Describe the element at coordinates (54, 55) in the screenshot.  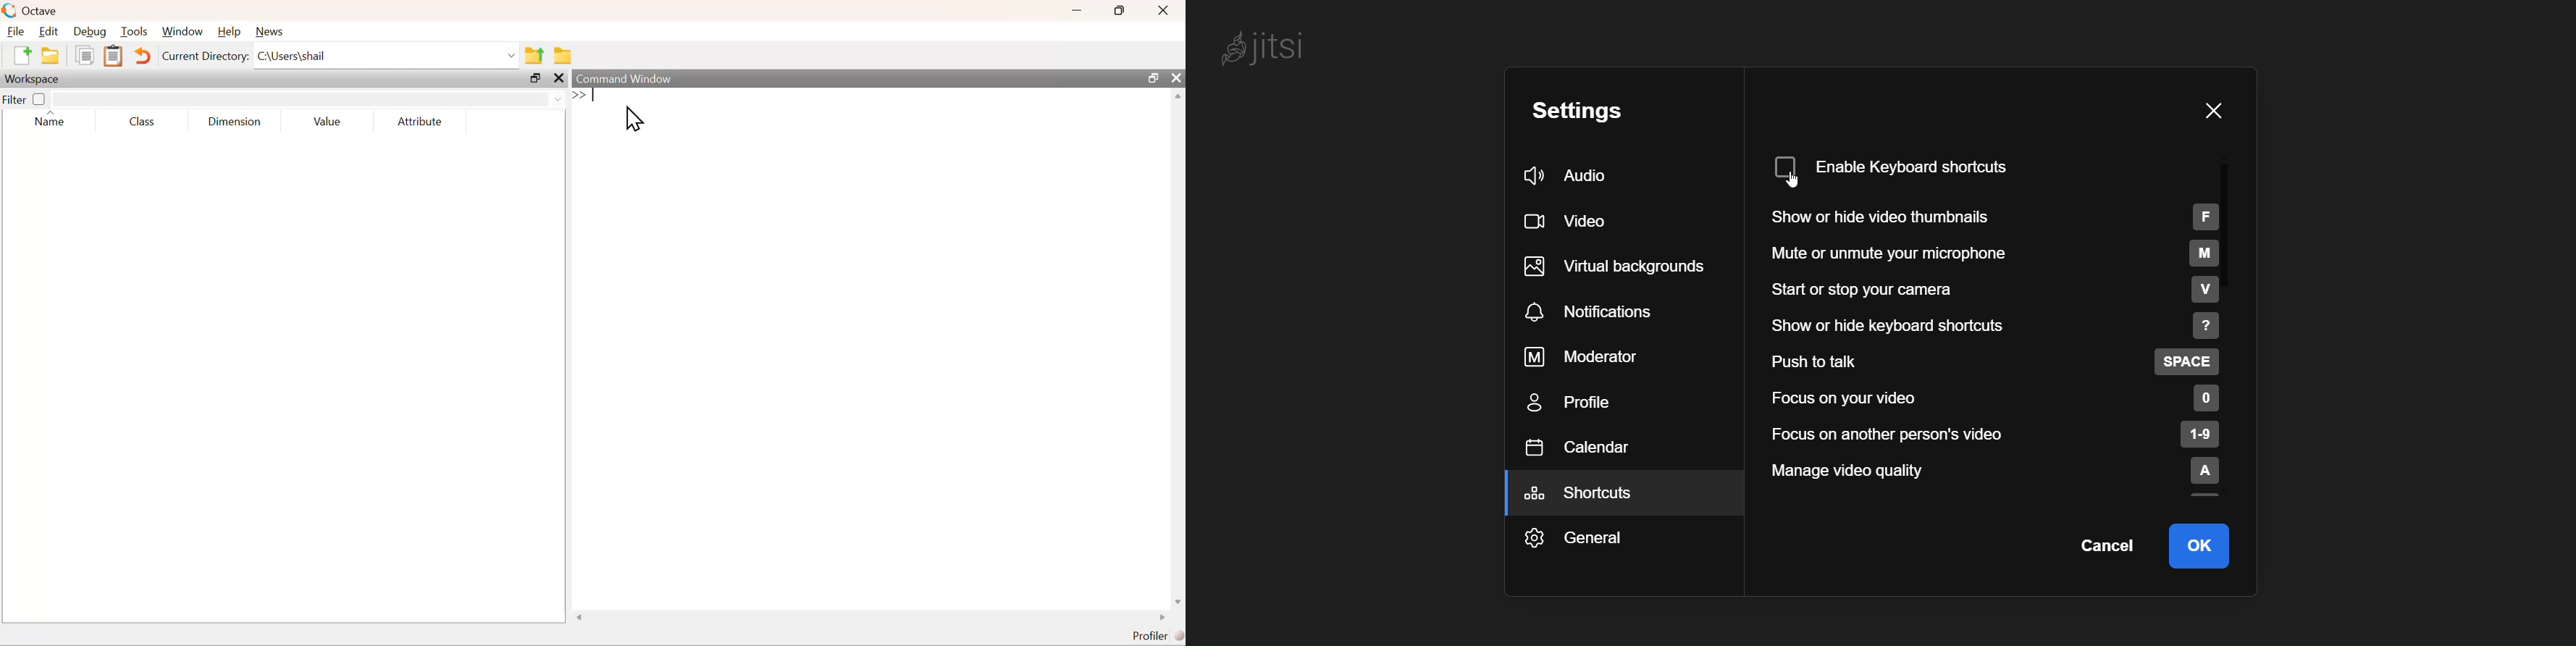
I see `open and existing file` at that location.